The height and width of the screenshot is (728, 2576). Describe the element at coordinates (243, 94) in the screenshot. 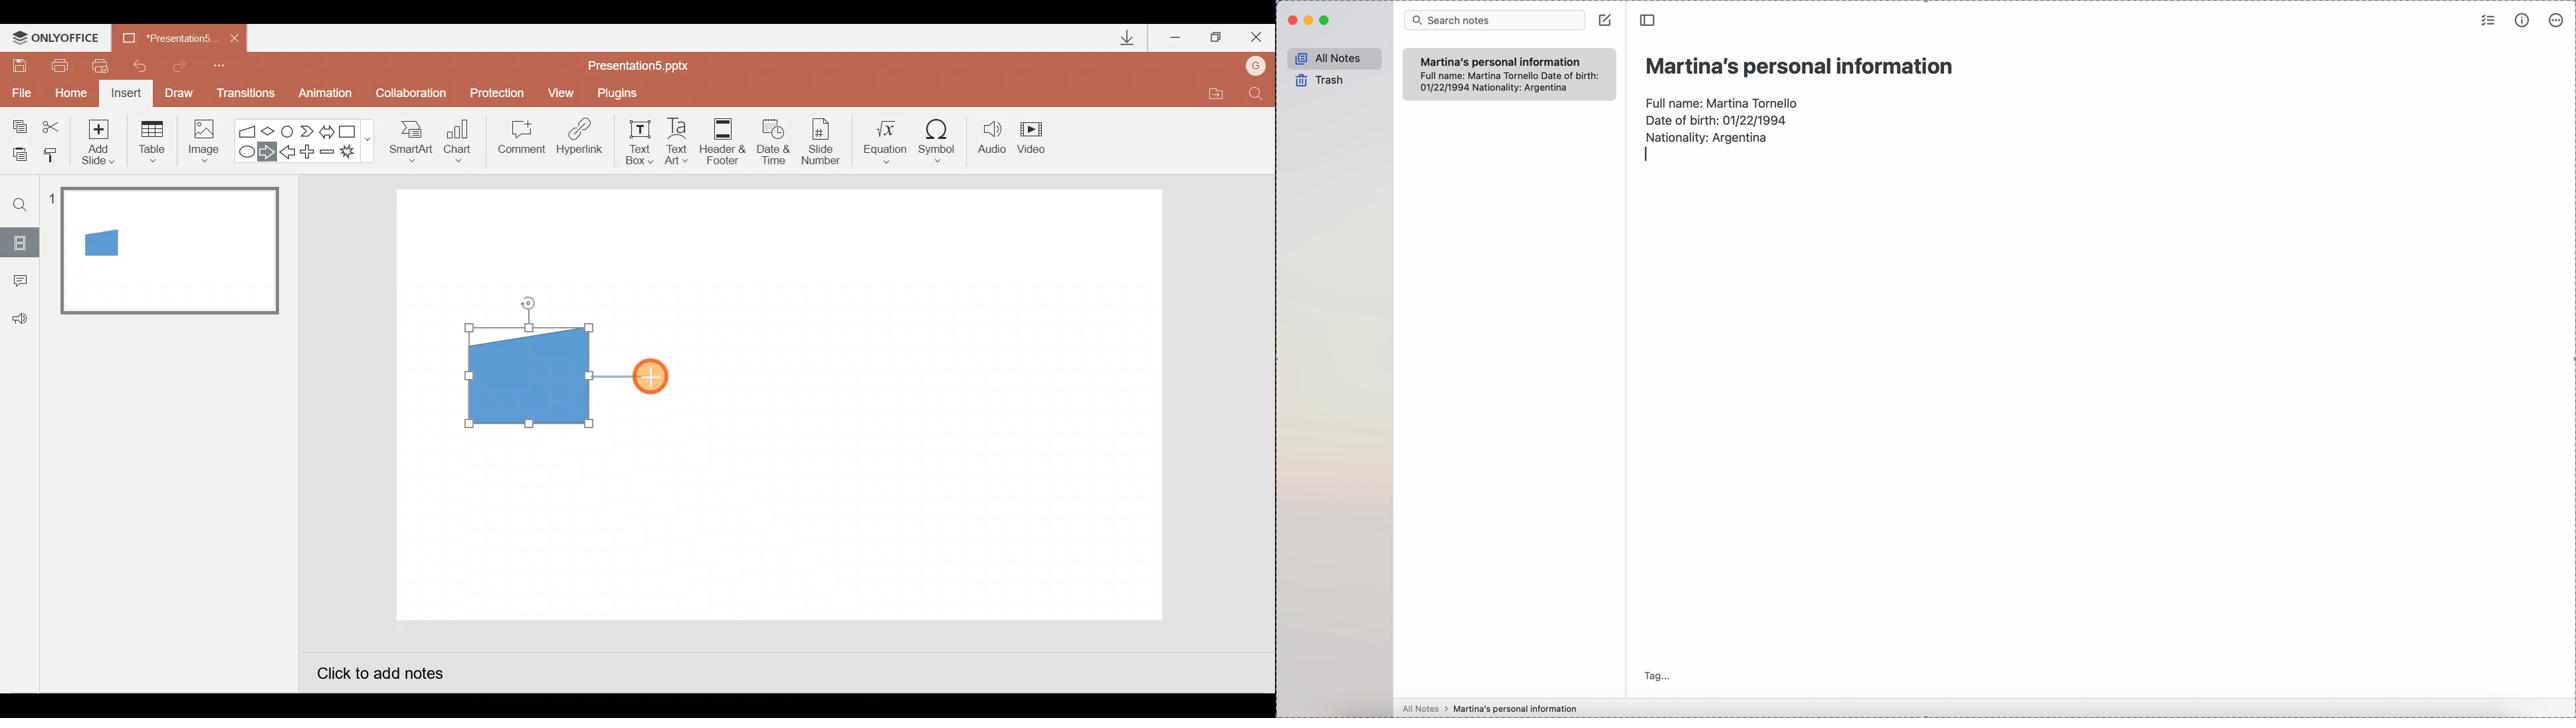

I see `Transitions` at that location.